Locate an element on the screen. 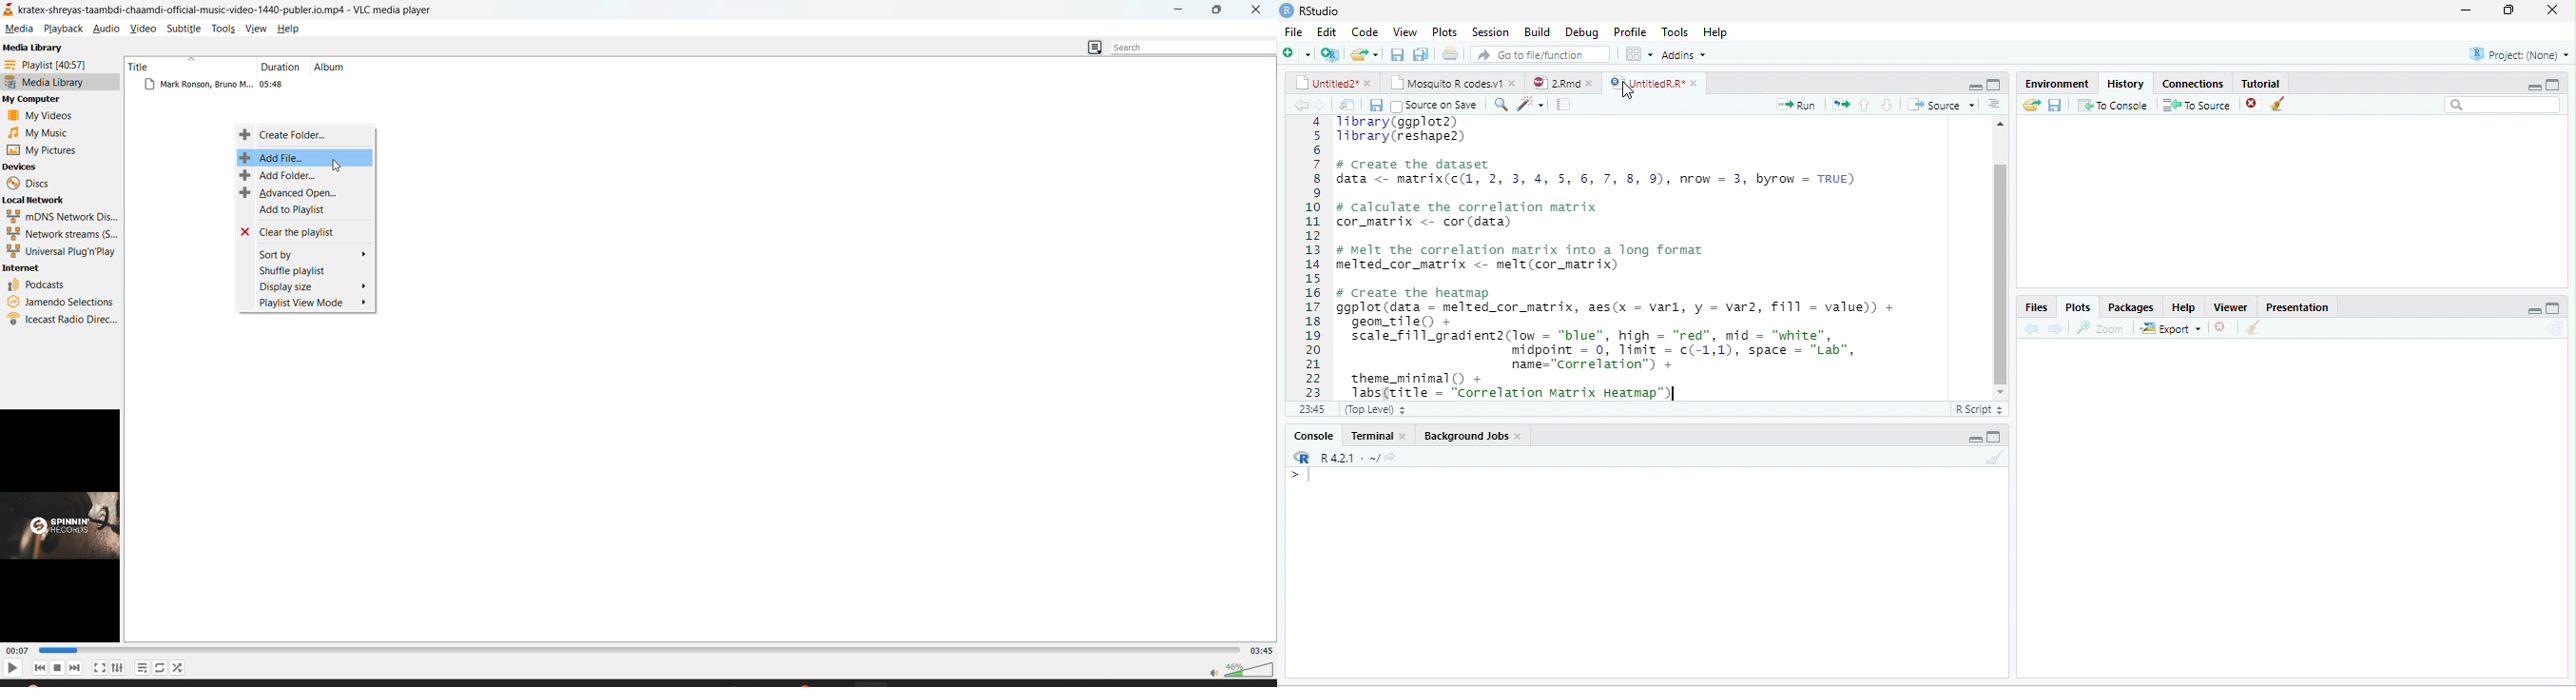 Image resolution: width=2576 pixels, height=700 pixels. grid is located at coordinates (1638, 55).